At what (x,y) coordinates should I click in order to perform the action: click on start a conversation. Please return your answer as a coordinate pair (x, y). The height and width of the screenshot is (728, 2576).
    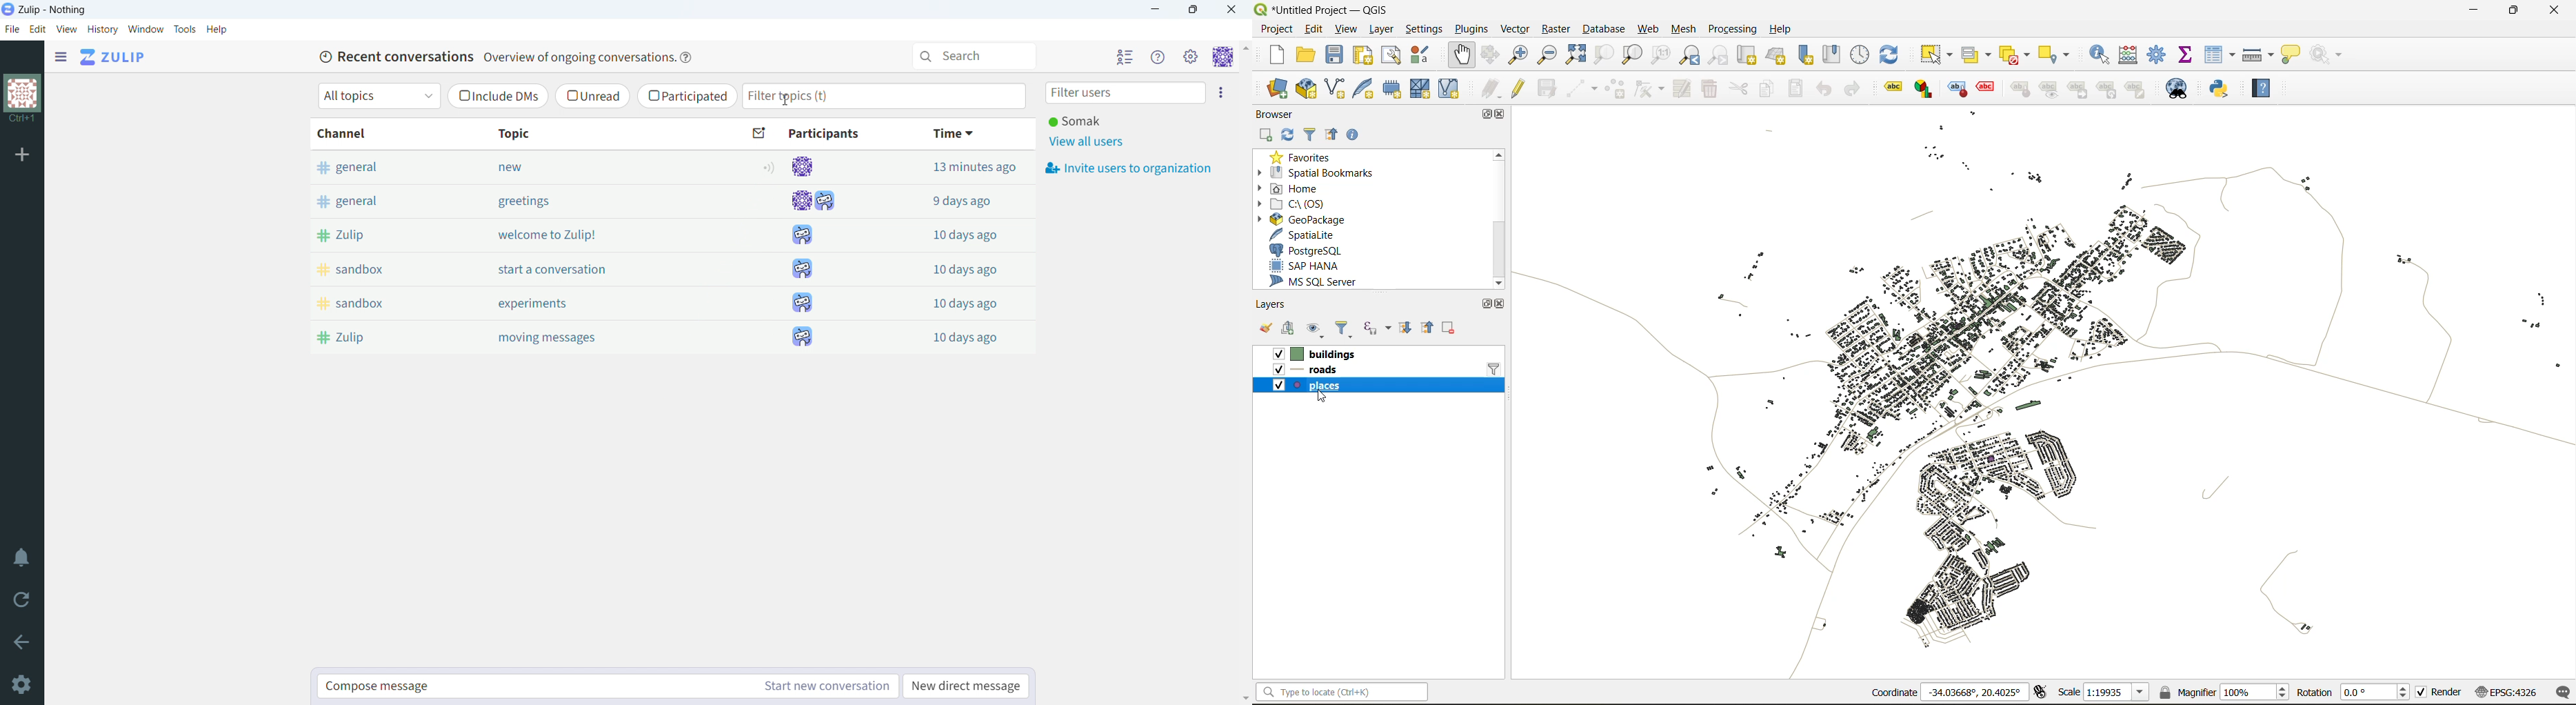
    Looking at the image, I should click on (599, 268).